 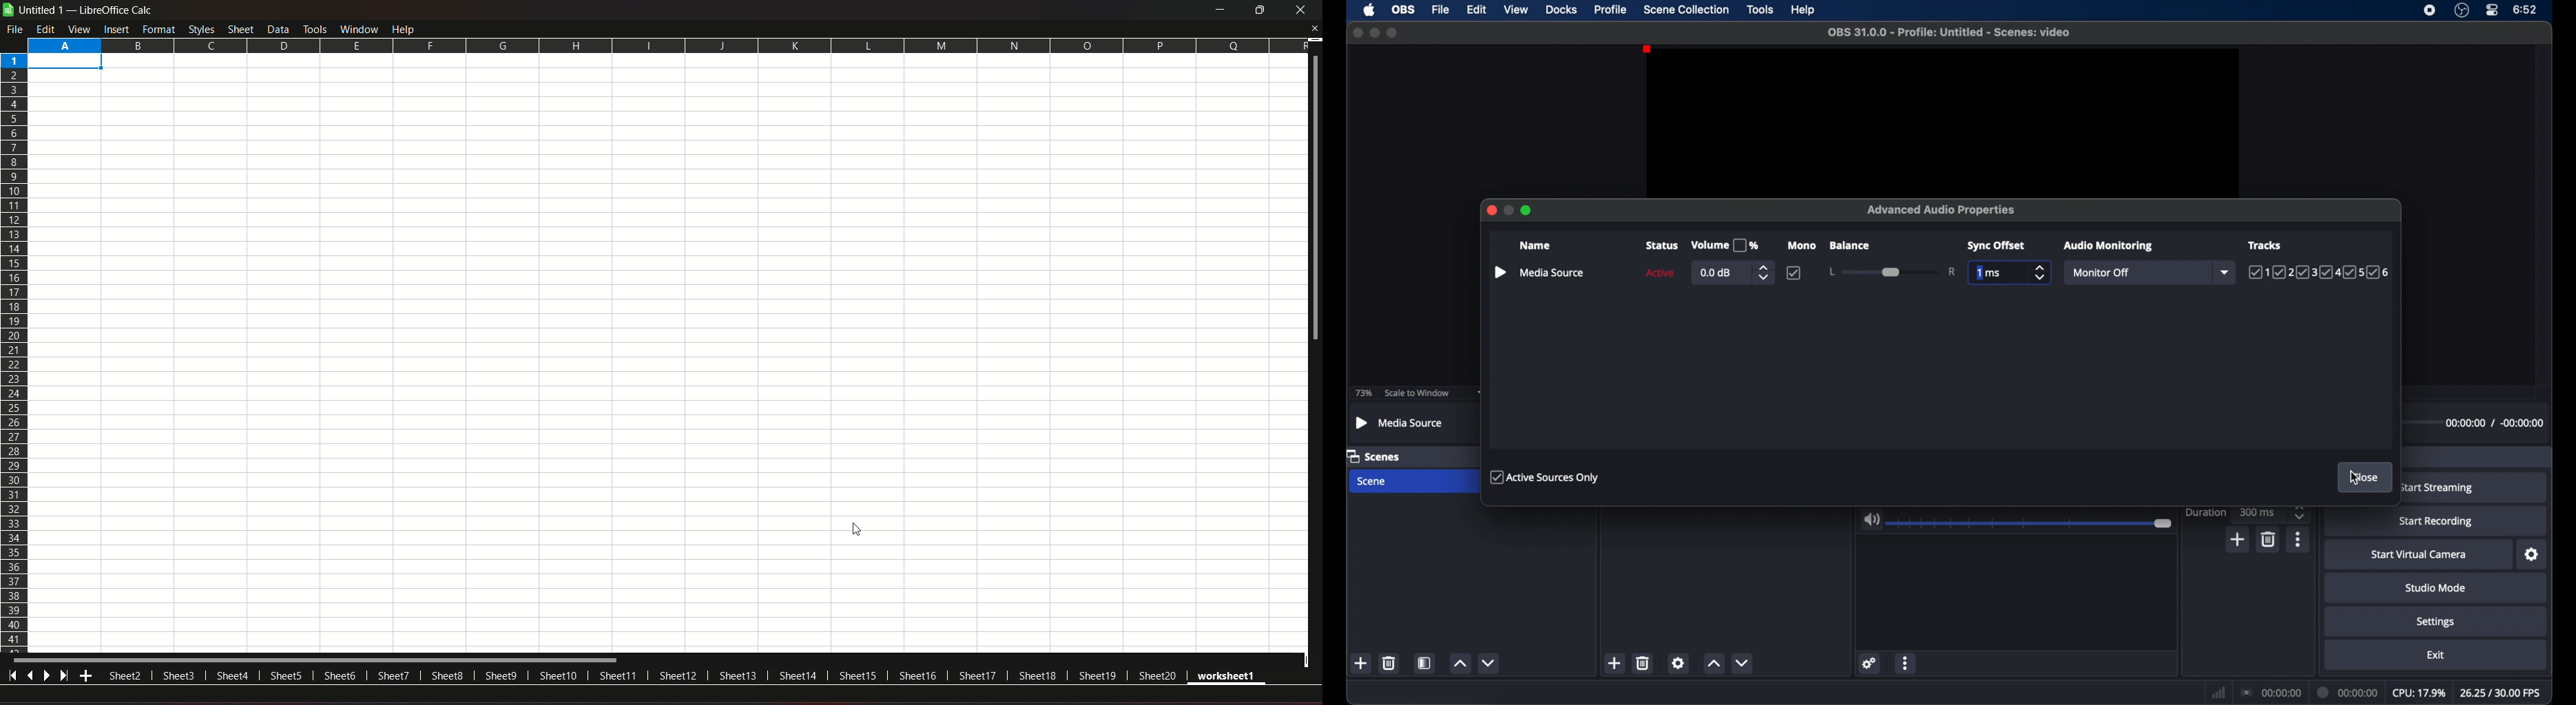 I want to click on studio mode, so click(x=2436, y=588).